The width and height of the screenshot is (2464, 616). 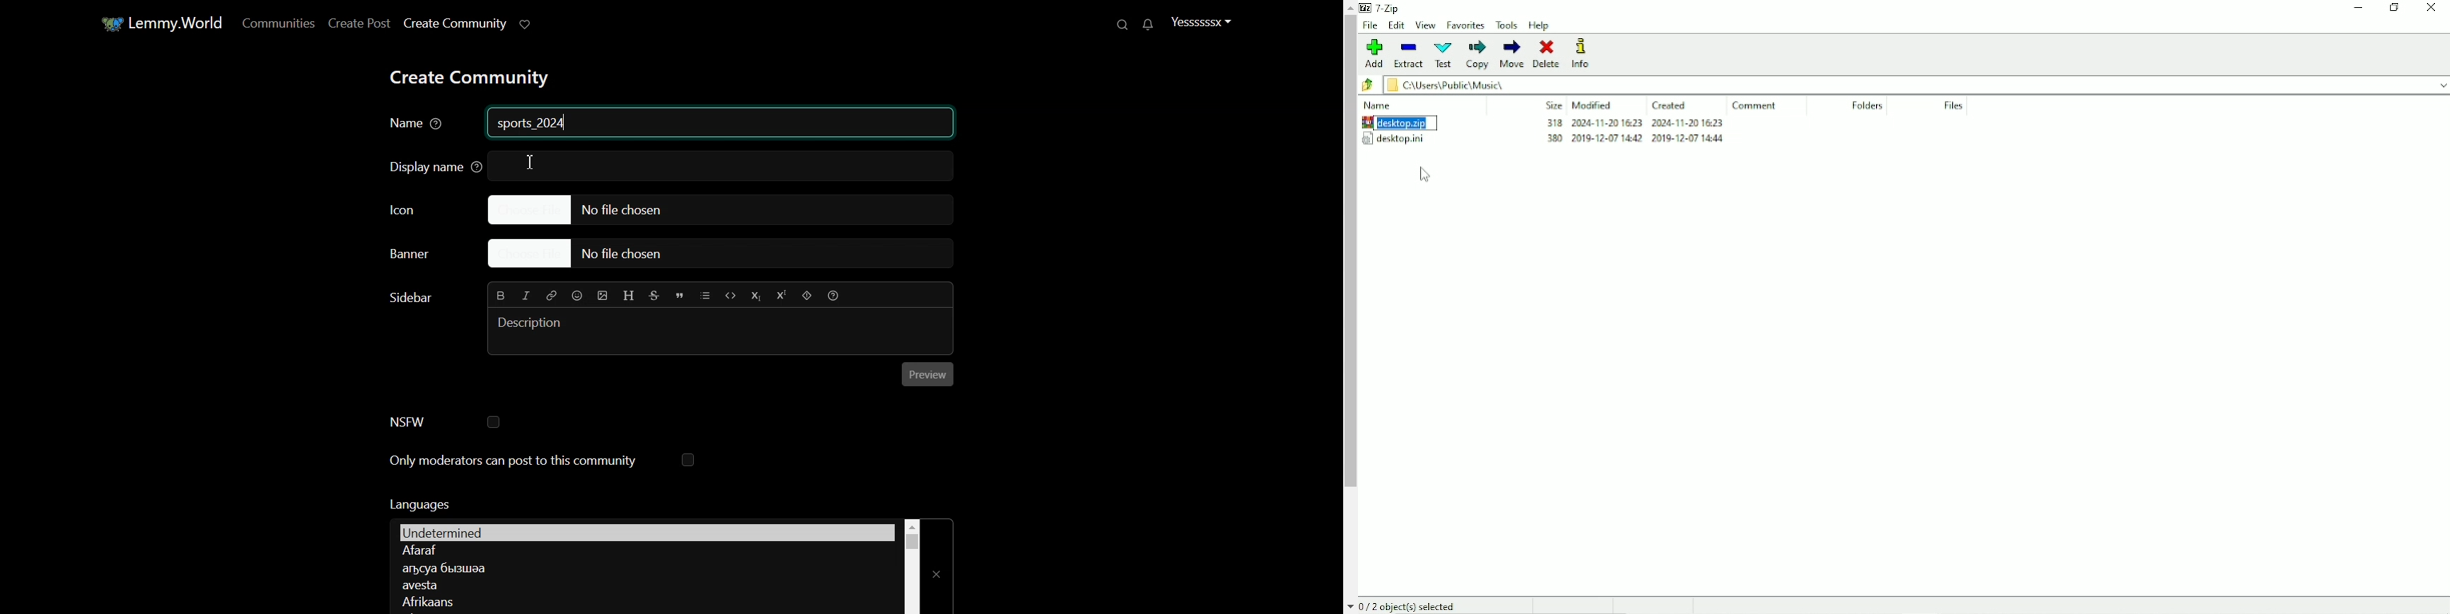 What do you see at coordinates (719, 209) in the screenshot?
I see `Choose file` at bounding box center [719, 209].